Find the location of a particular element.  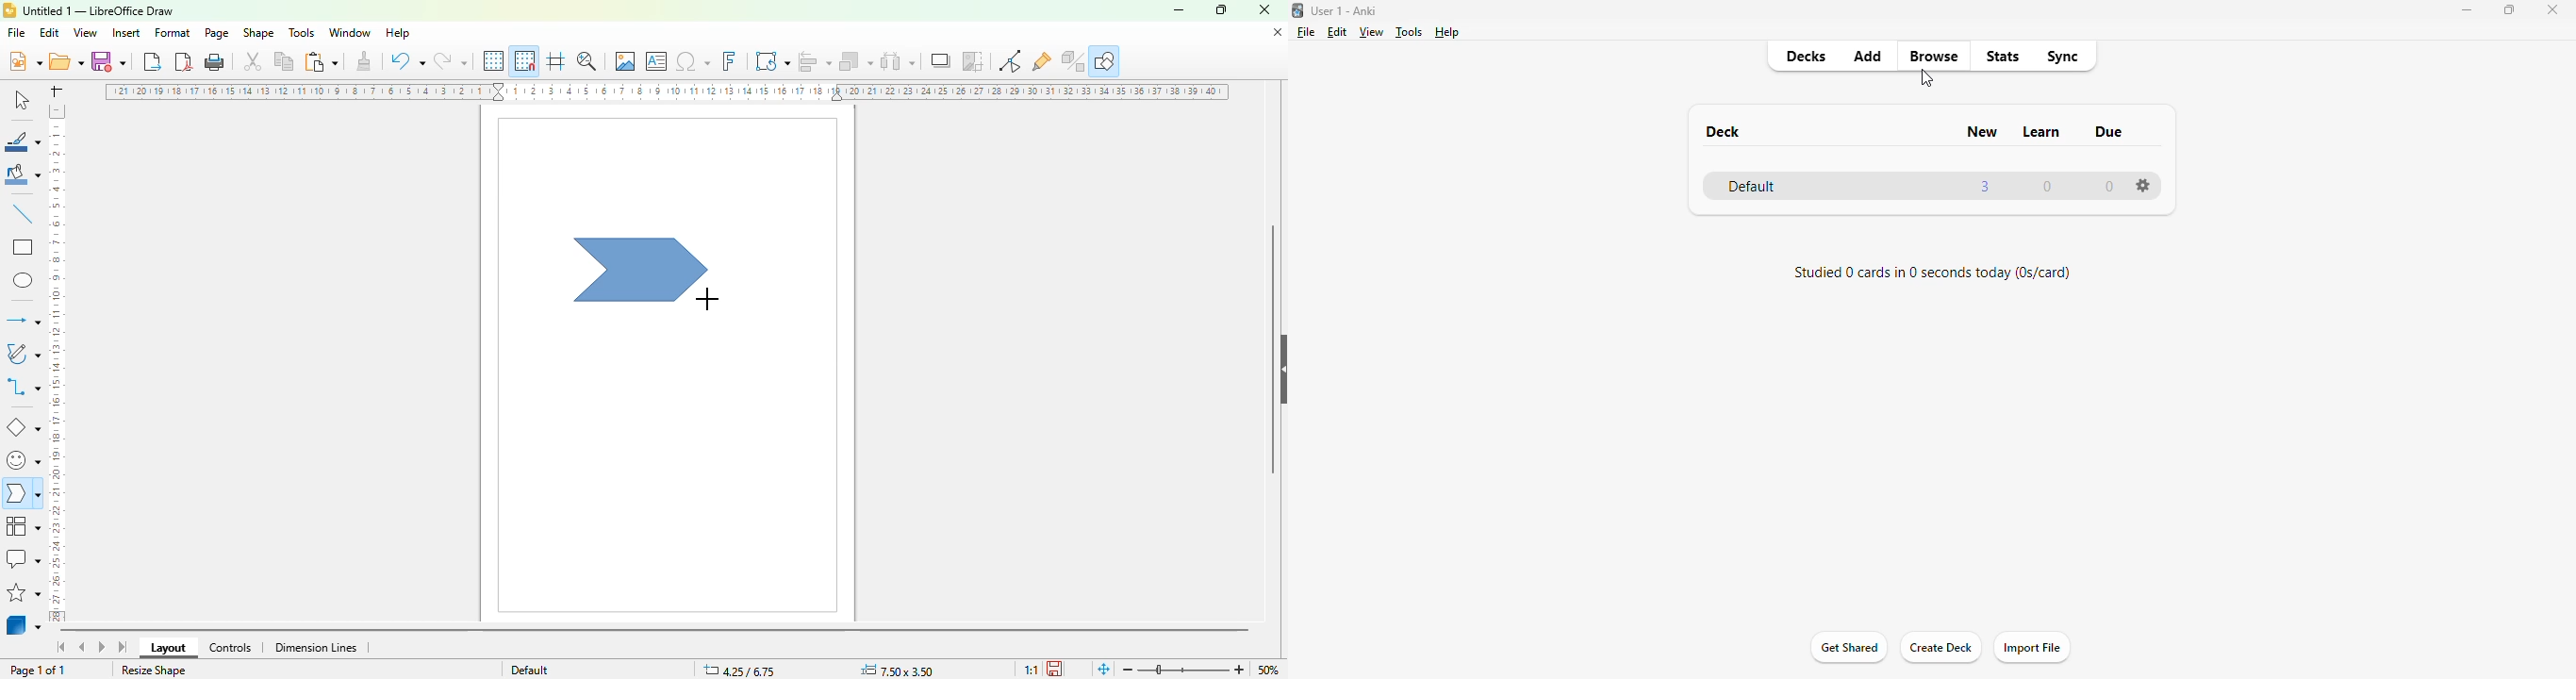

edit is located at coordinates (1337, 32).